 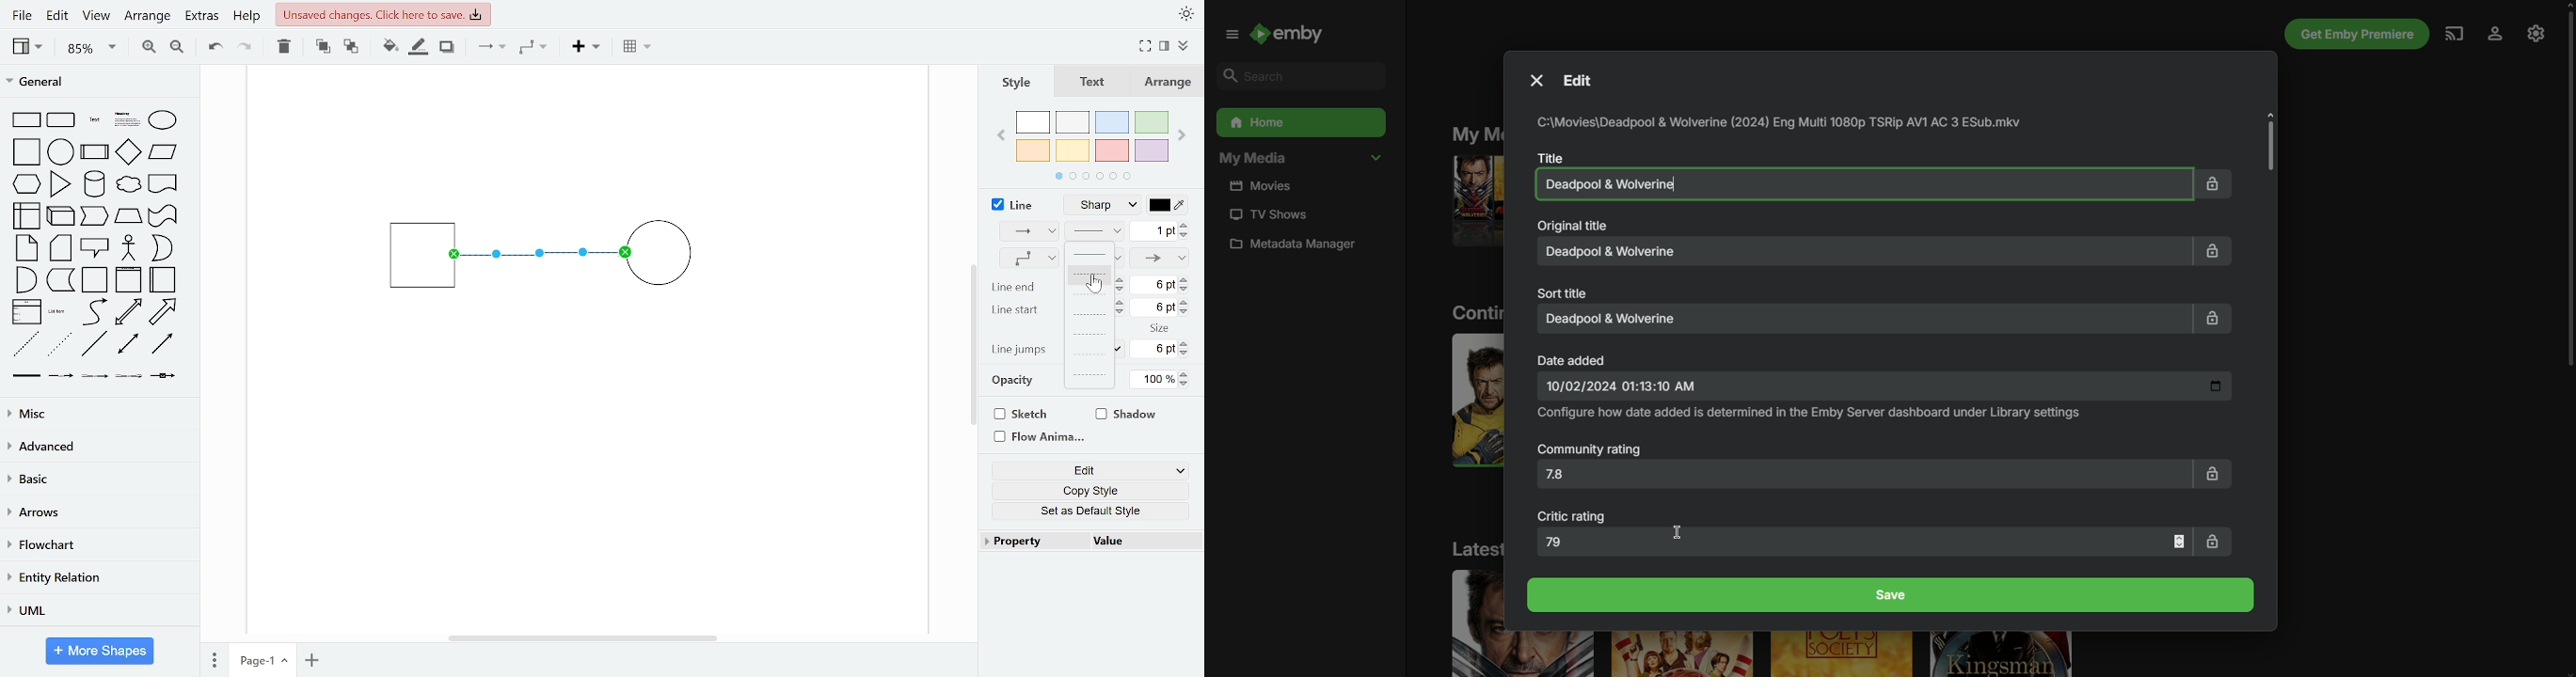 I want to click on line, so click(x=94, y=344).